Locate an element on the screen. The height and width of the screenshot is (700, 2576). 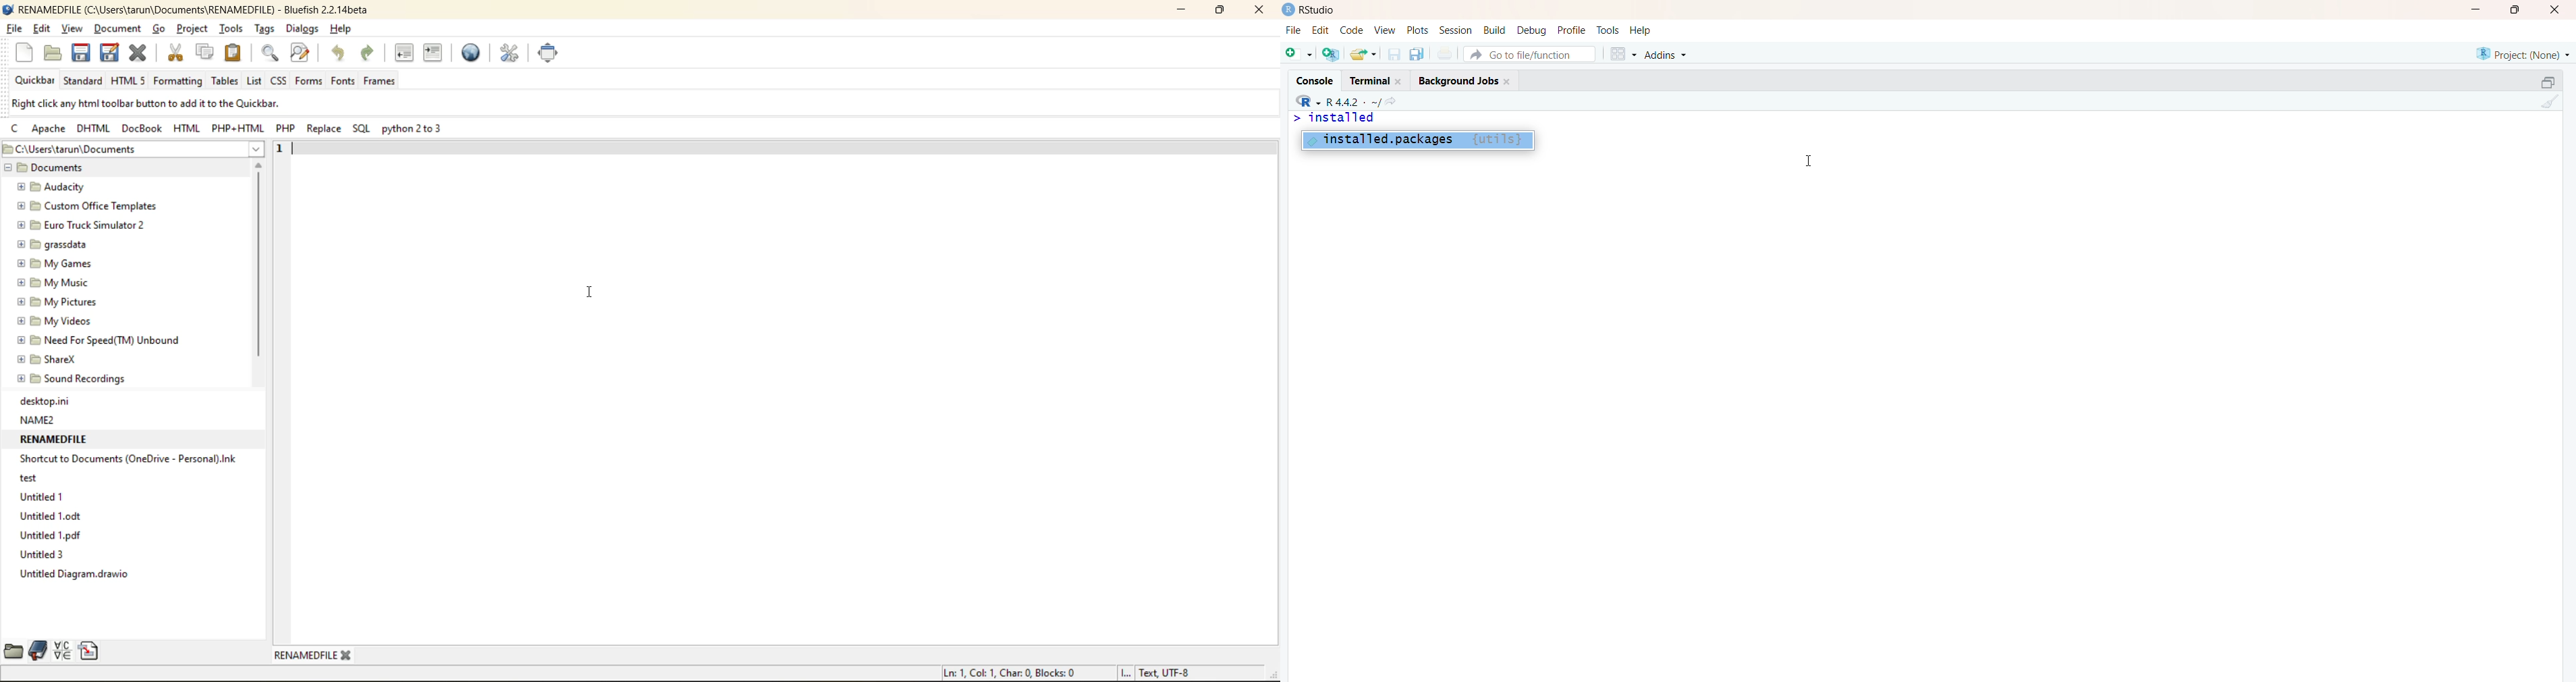
session is located at coordinates (1456, 30).